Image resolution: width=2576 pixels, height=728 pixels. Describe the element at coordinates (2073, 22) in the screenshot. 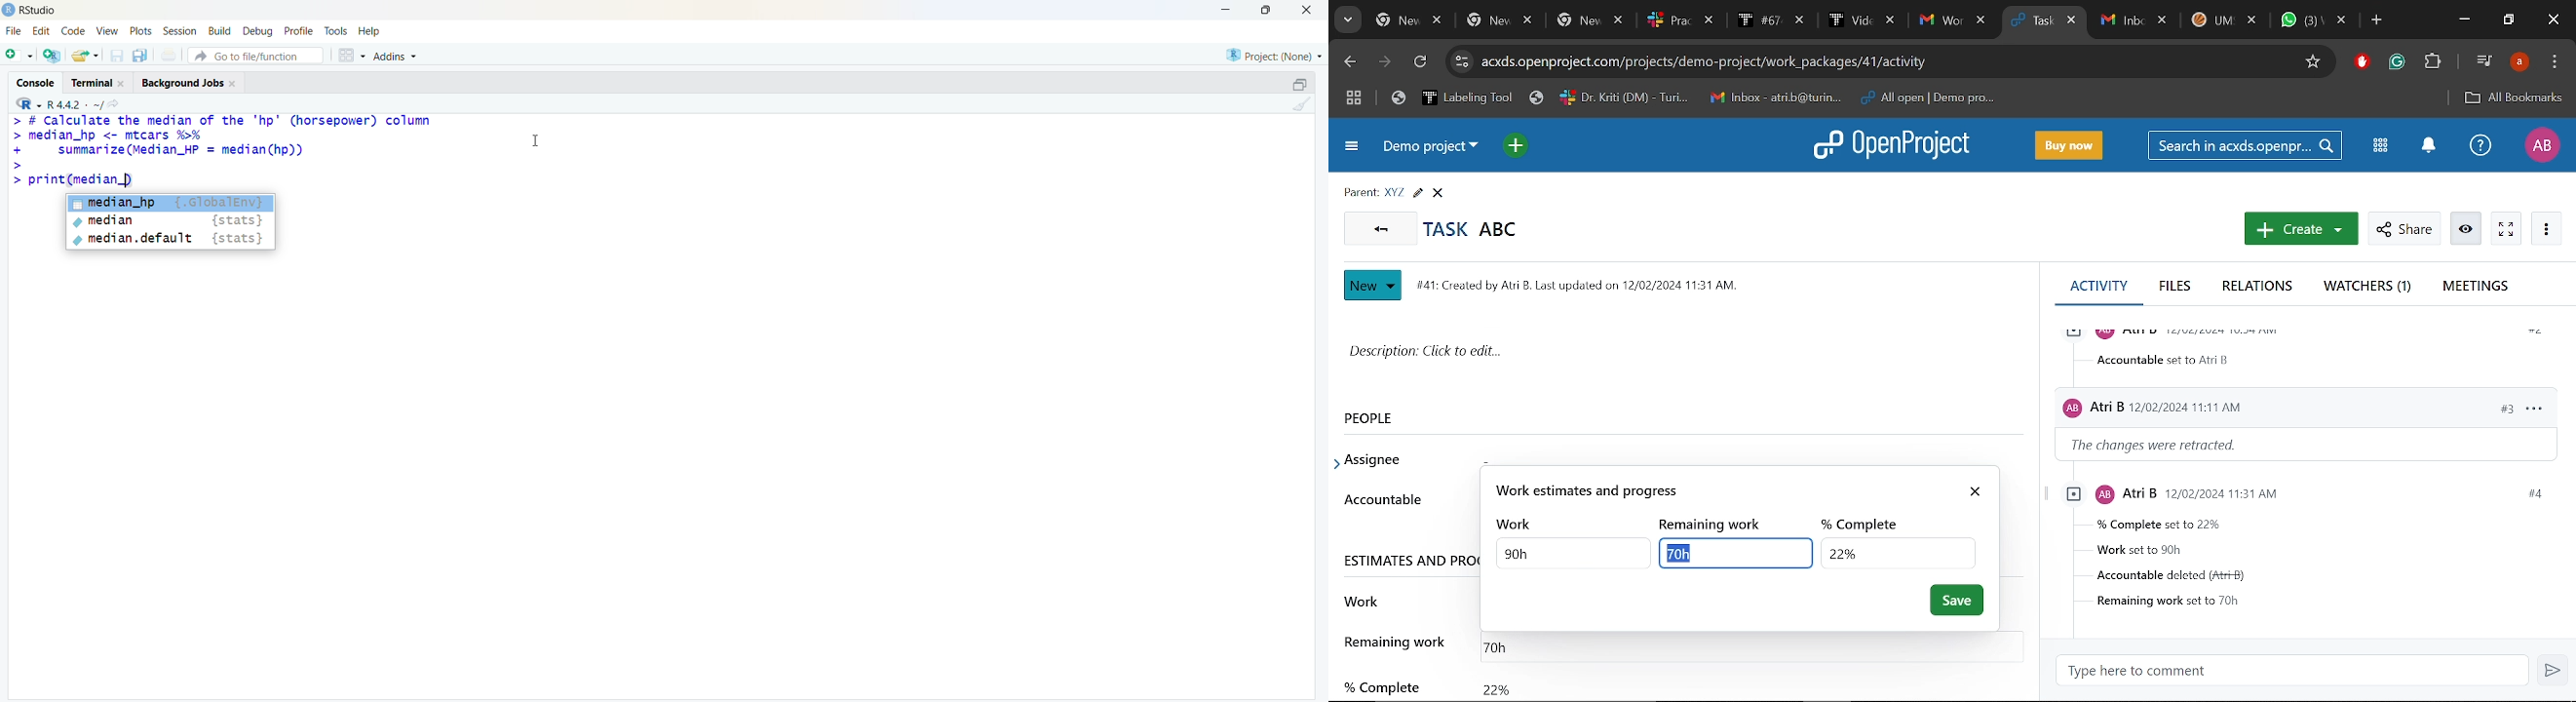

I see `Close current tab` at that location.